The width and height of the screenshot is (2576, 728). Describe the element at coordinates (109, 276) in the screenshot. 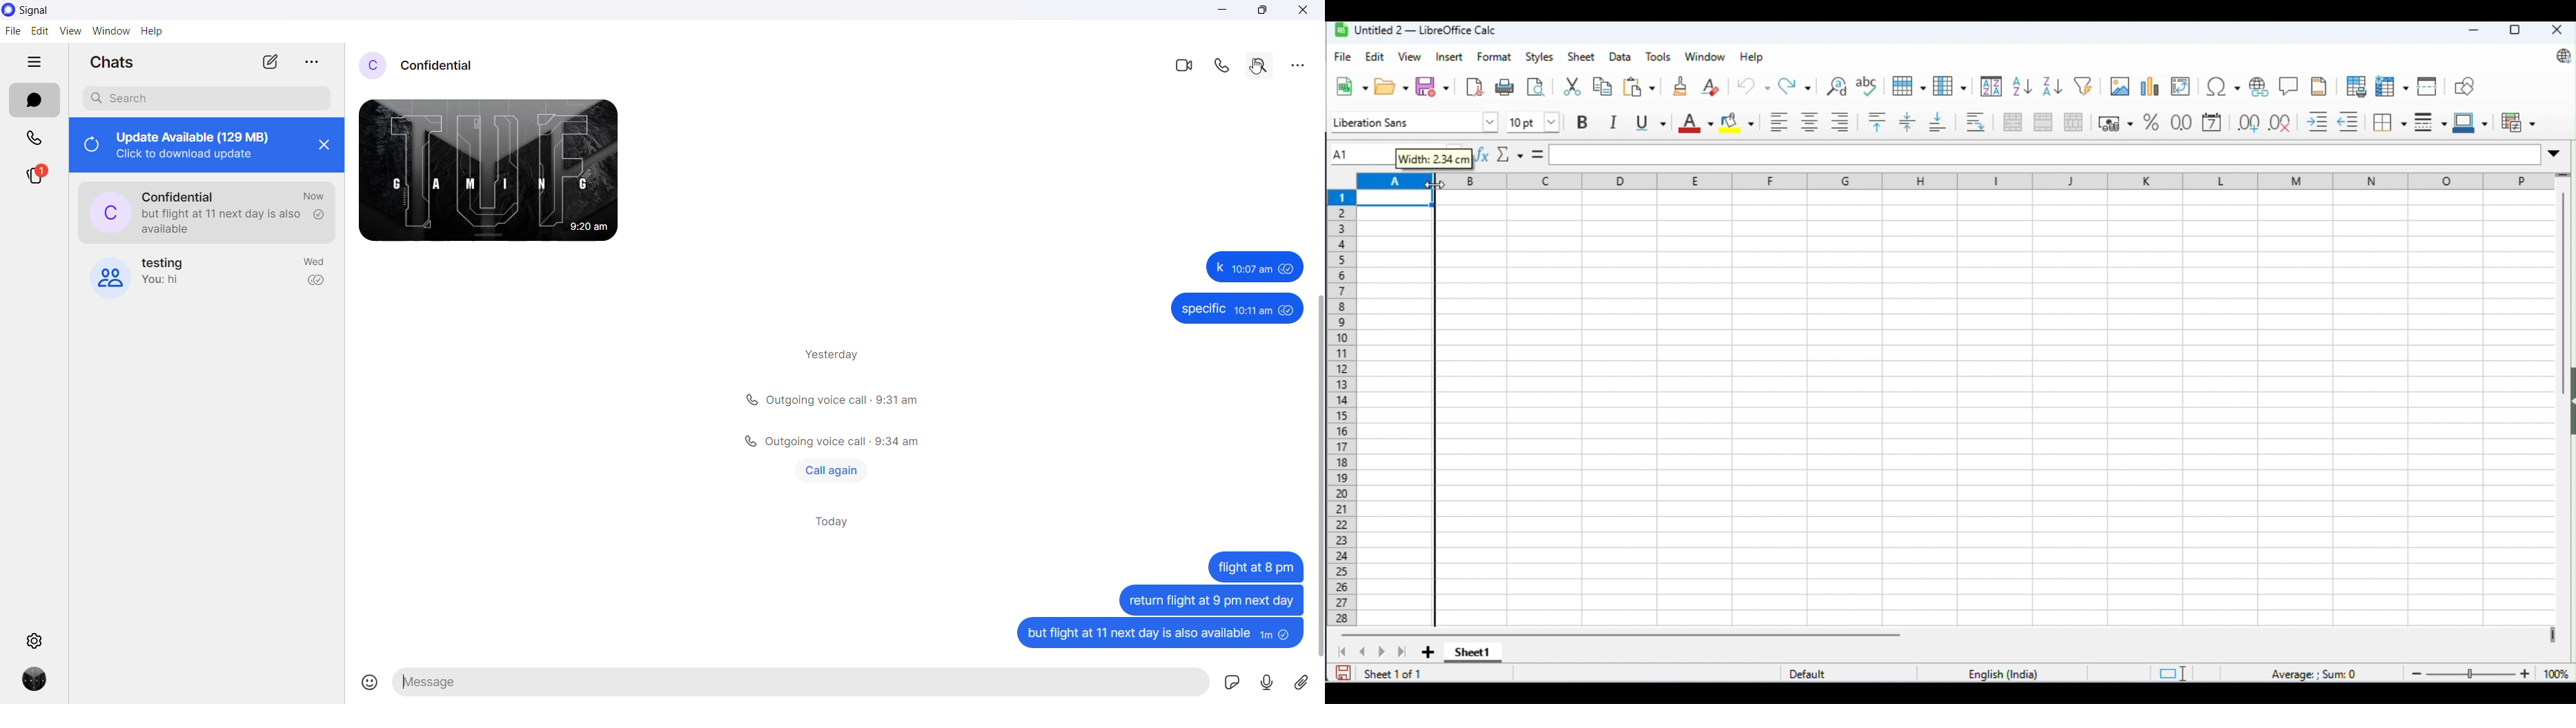

I see `group cover photo` at that location.